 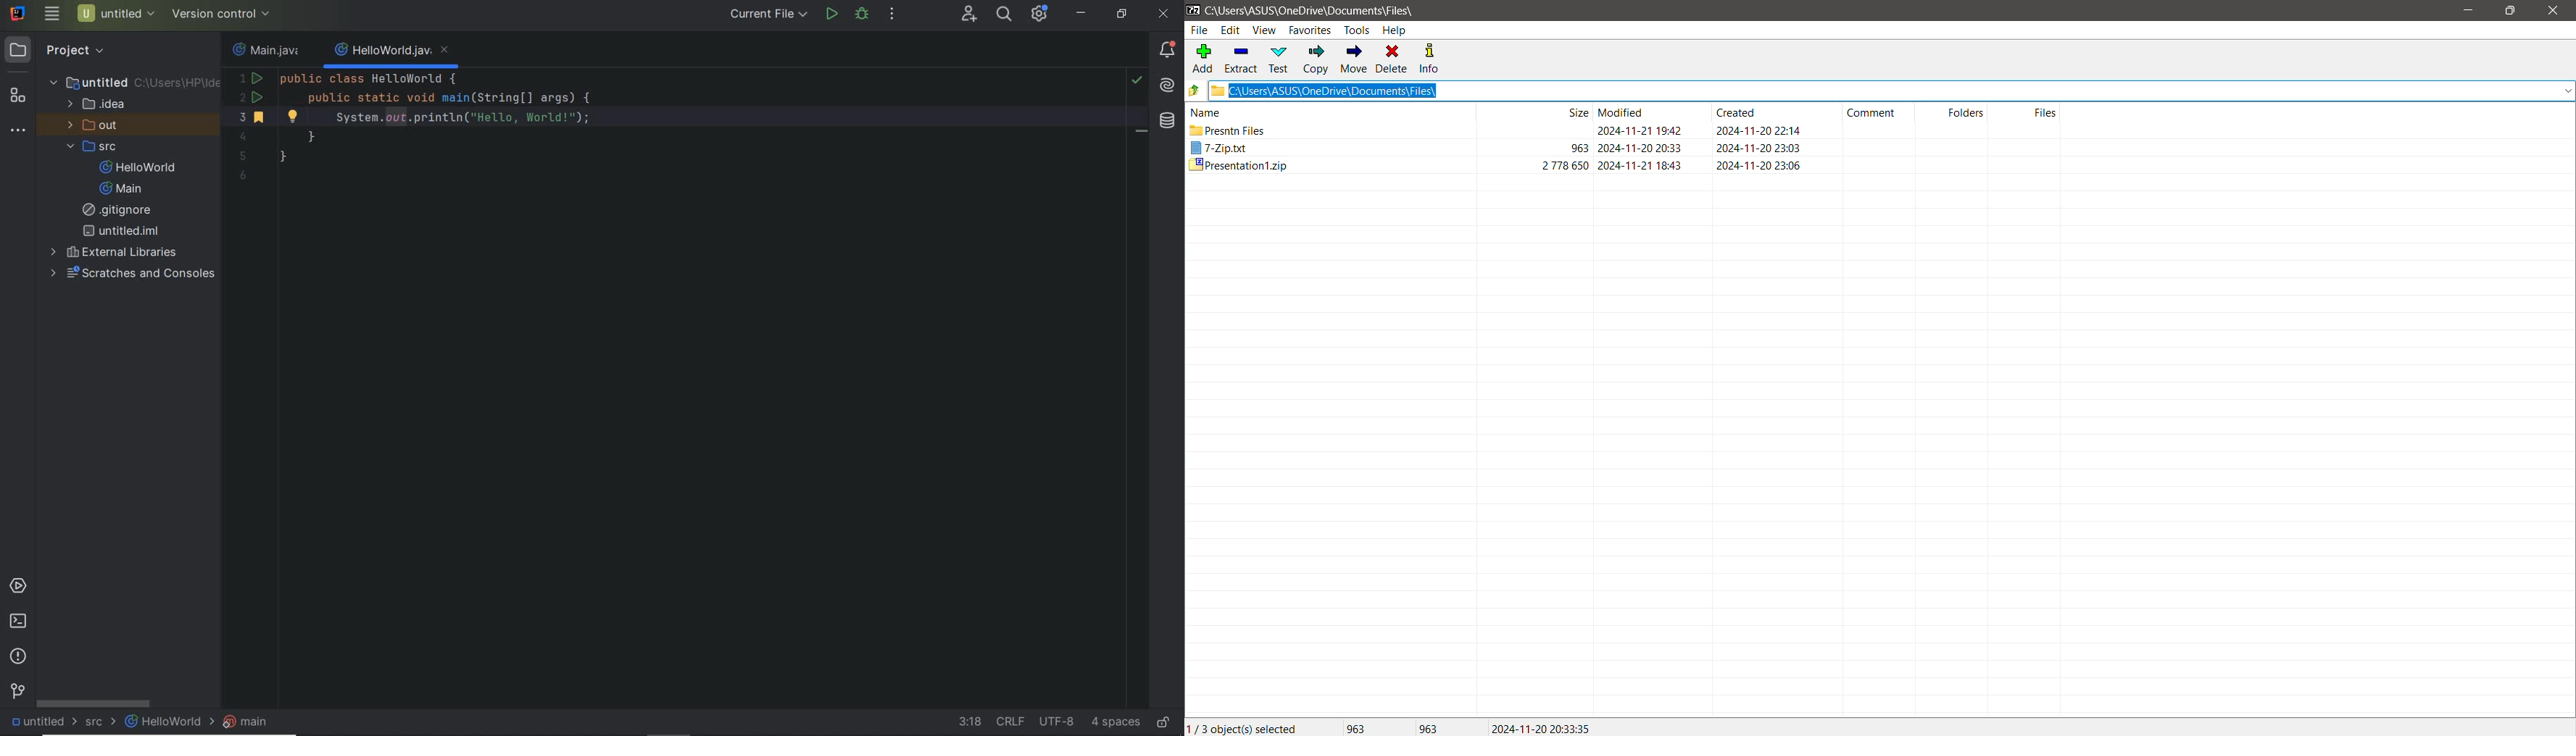 I want to click on Total Size of selected file(s), so click(x=1356, y=727).